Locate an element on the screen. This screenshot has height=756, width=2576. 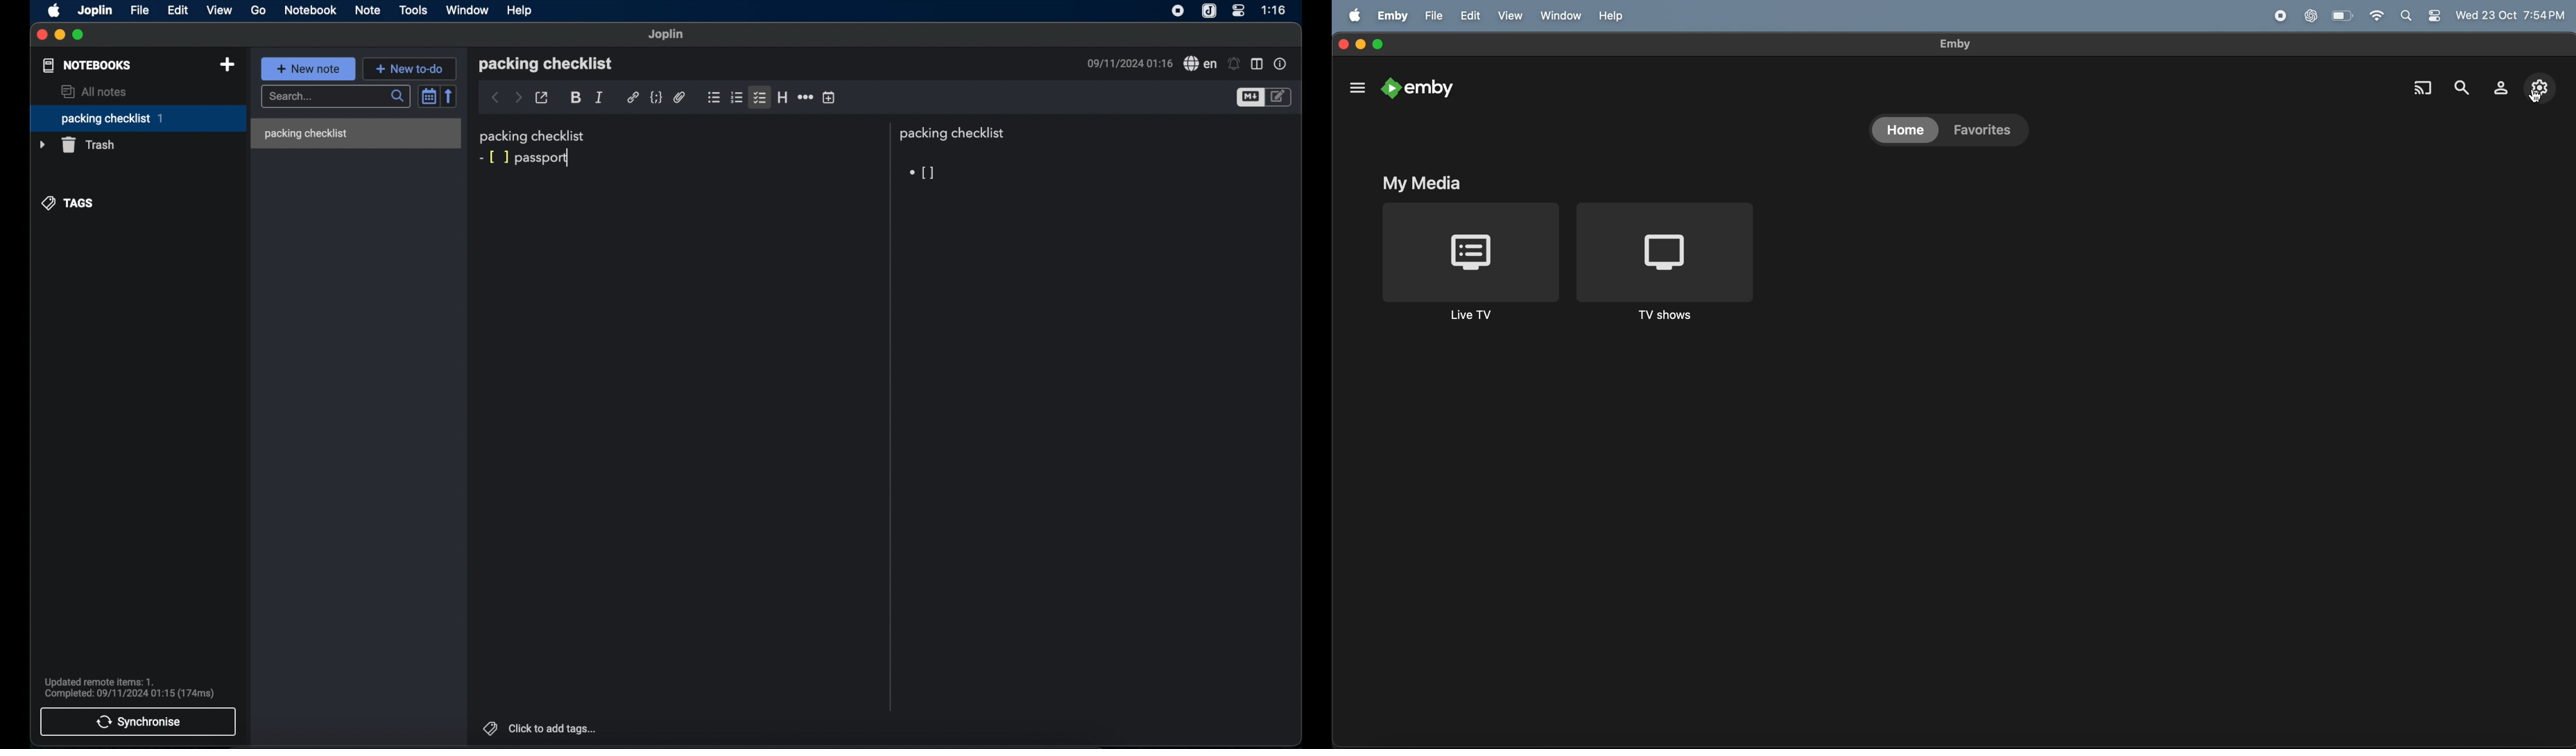
joplin icone is located at coordinates (1209, 11).